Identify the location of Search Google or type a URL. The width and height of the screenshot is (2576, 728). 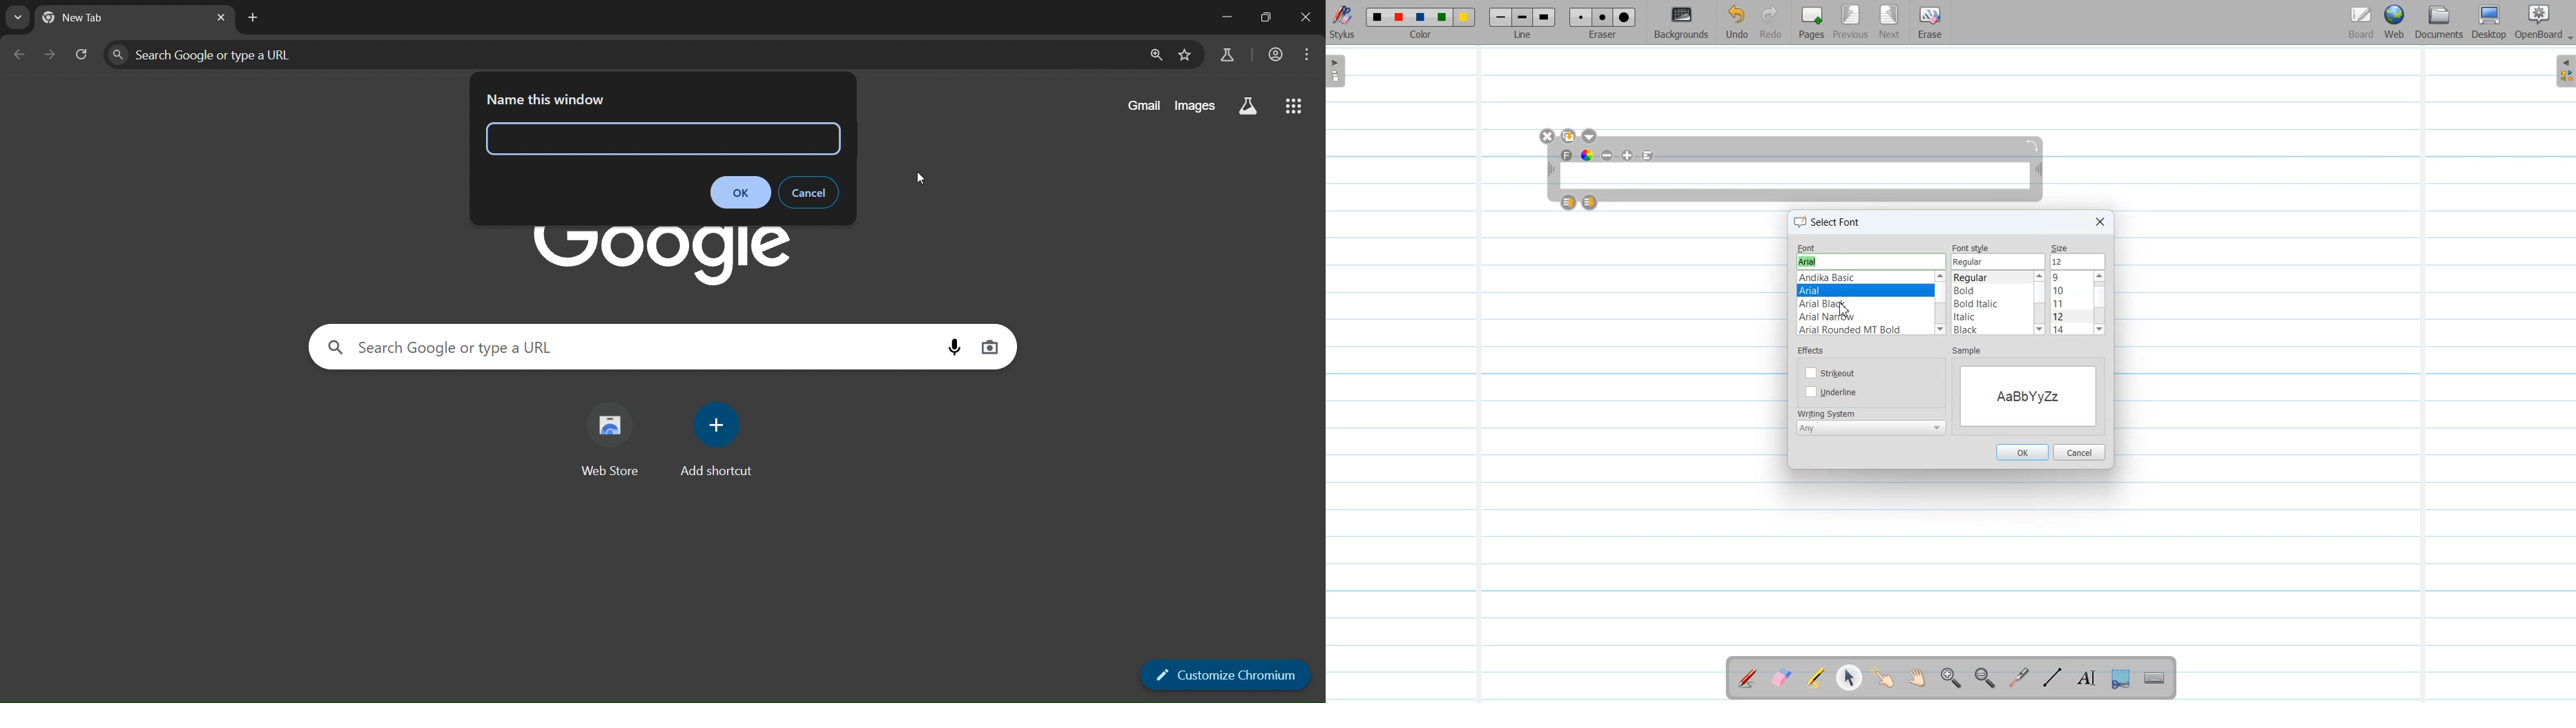
(438, 347).